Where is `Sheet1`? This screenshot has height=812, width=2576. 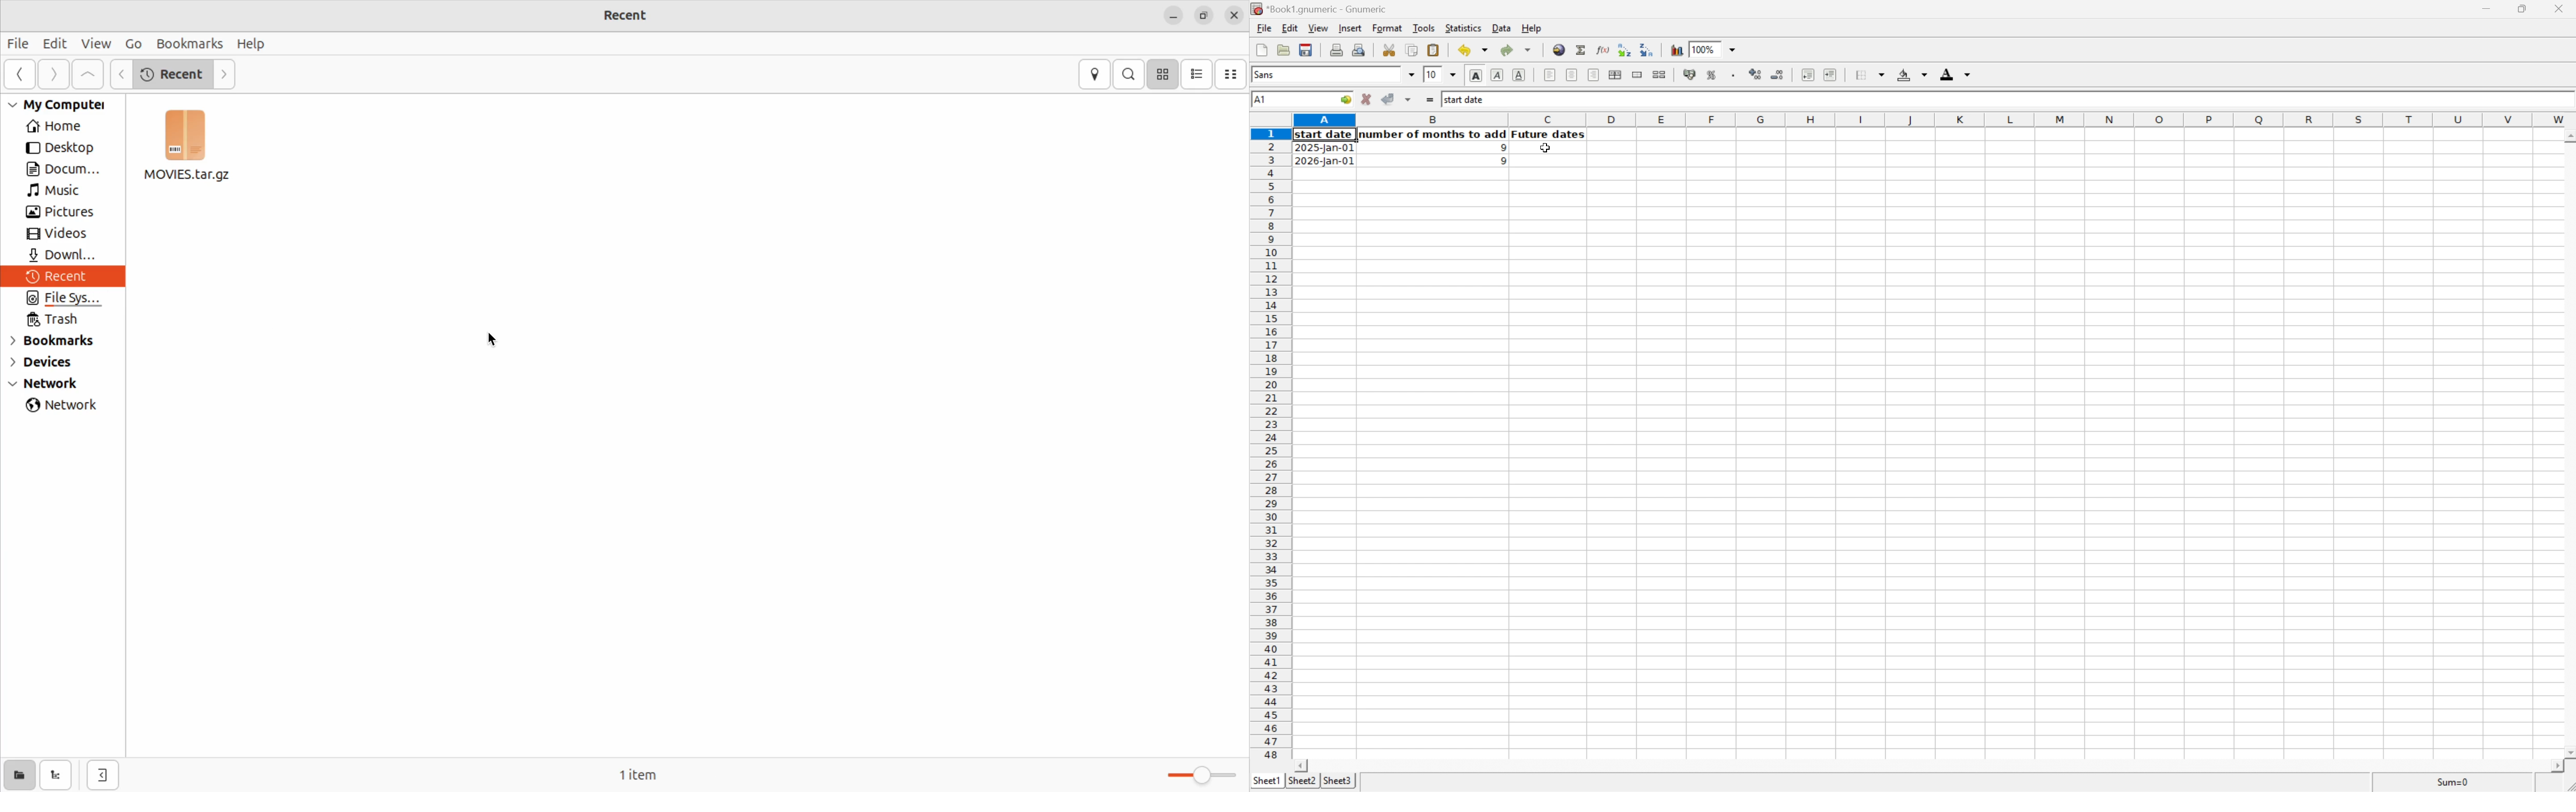 Sheet1 is located at coordinates (1266, 781).